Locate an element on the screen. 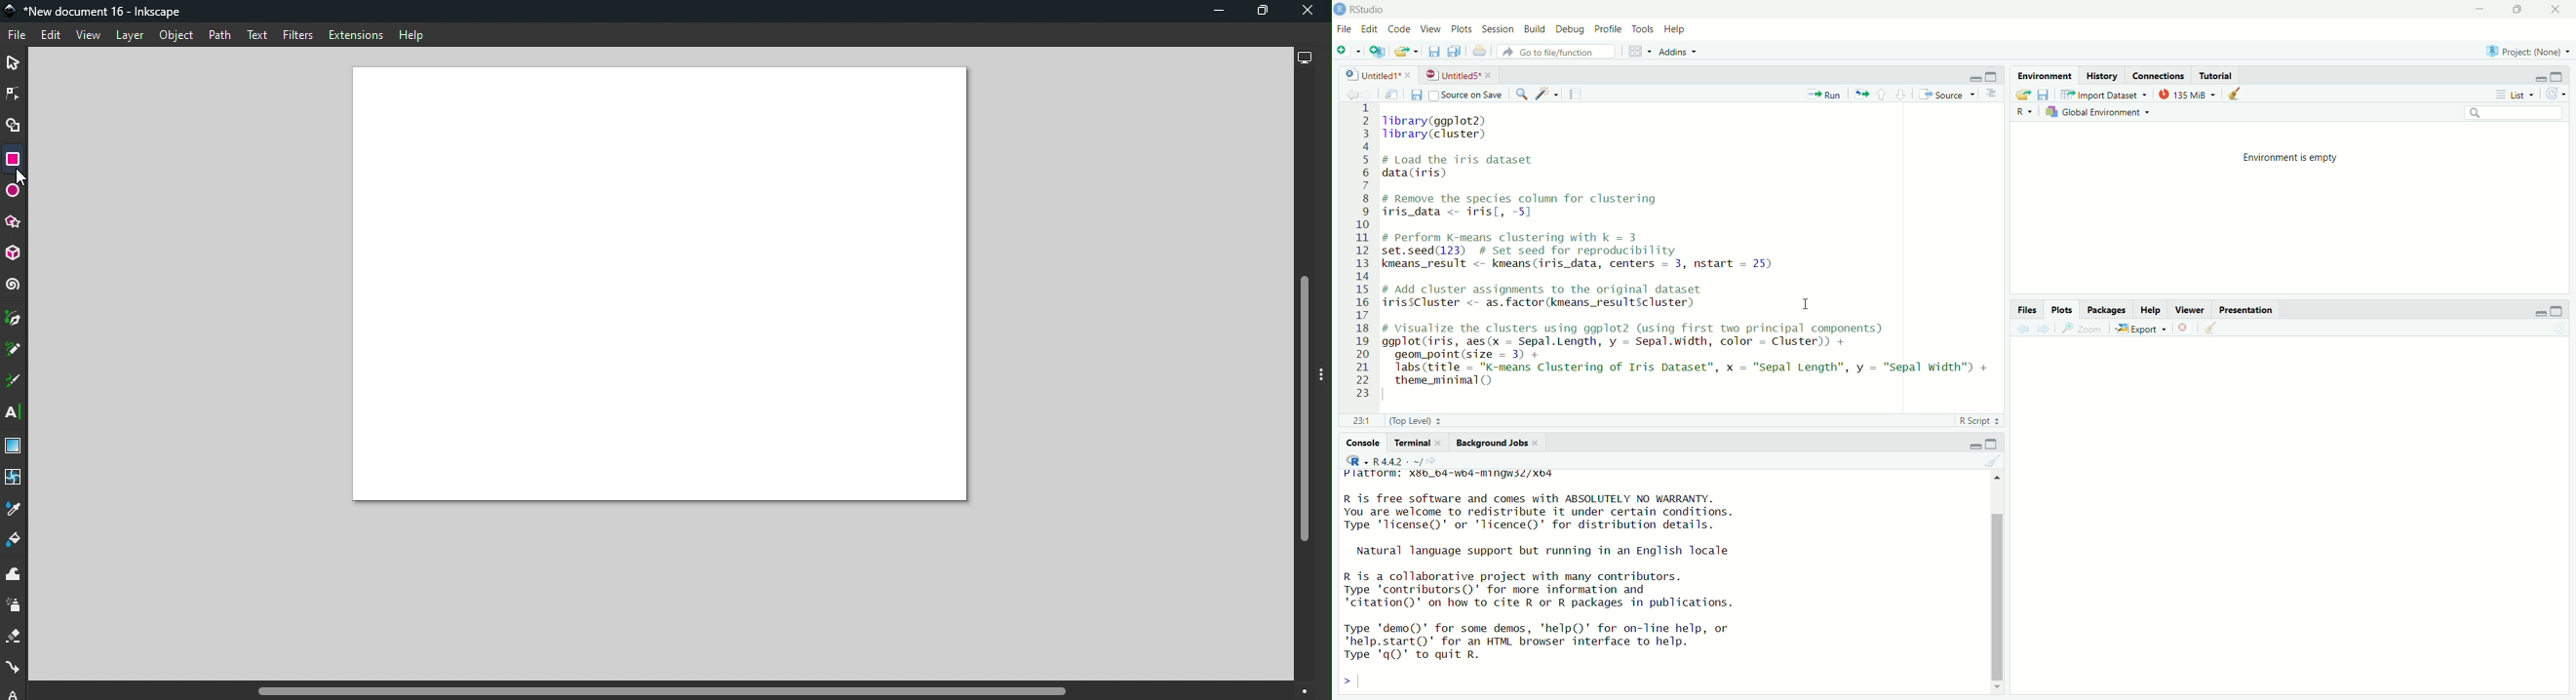 Image resolution: width=2576 pixels, height=700 pixels. # Load the iris dataset  data(iris) is located at coordinates (1473, 167).